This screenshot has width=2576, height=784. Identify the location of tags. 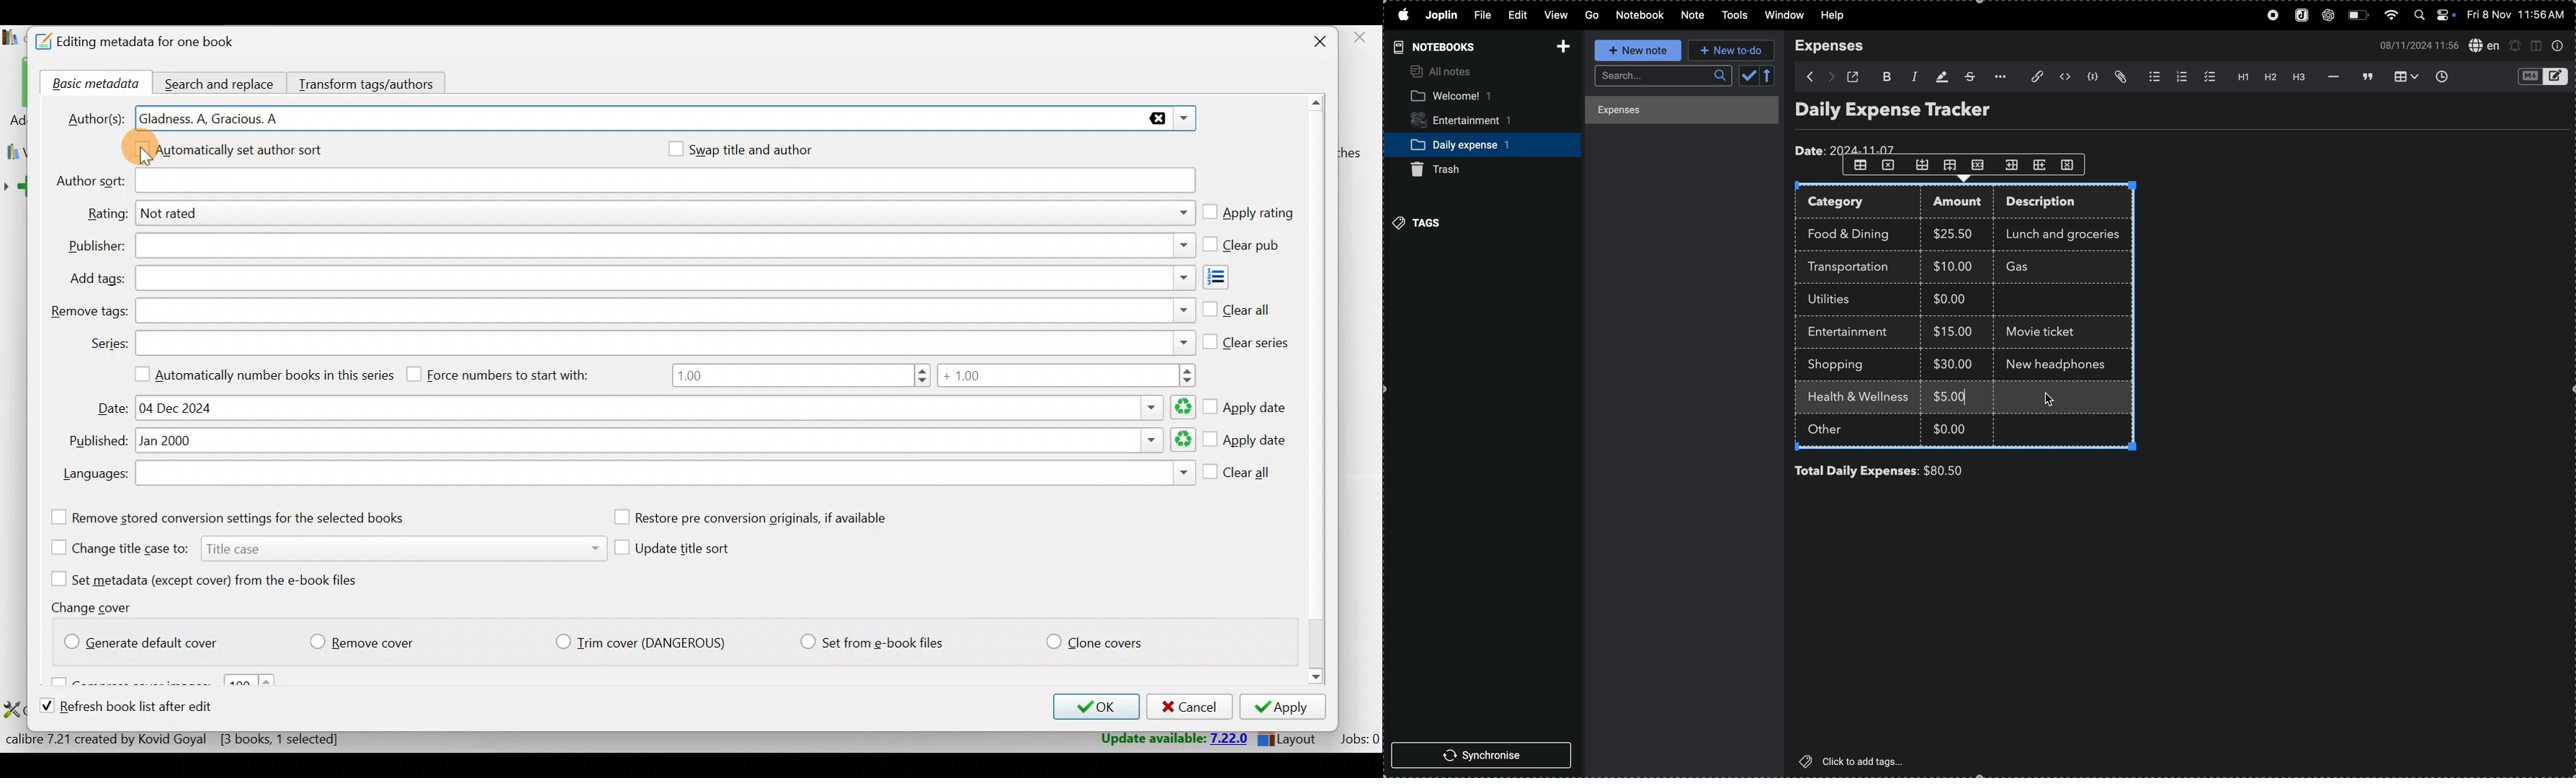
(1421, 222).